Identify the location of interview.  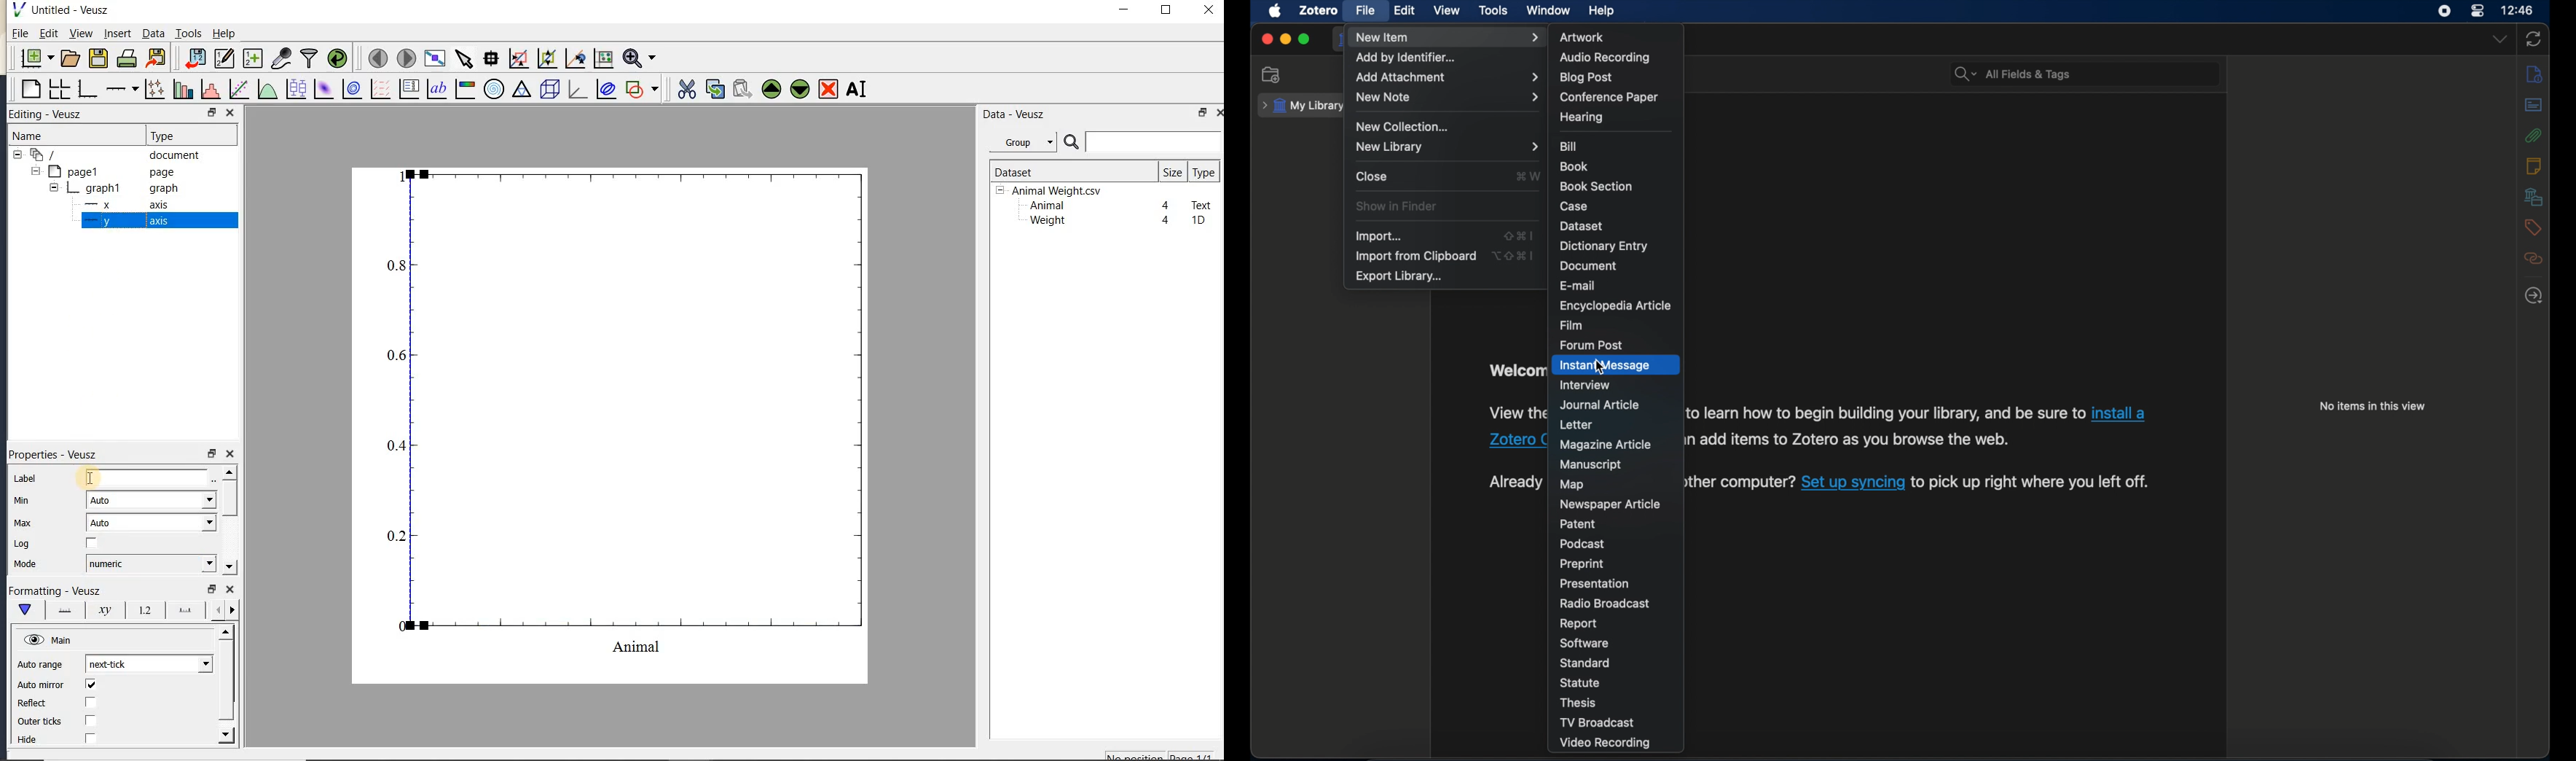
(1584, 385).